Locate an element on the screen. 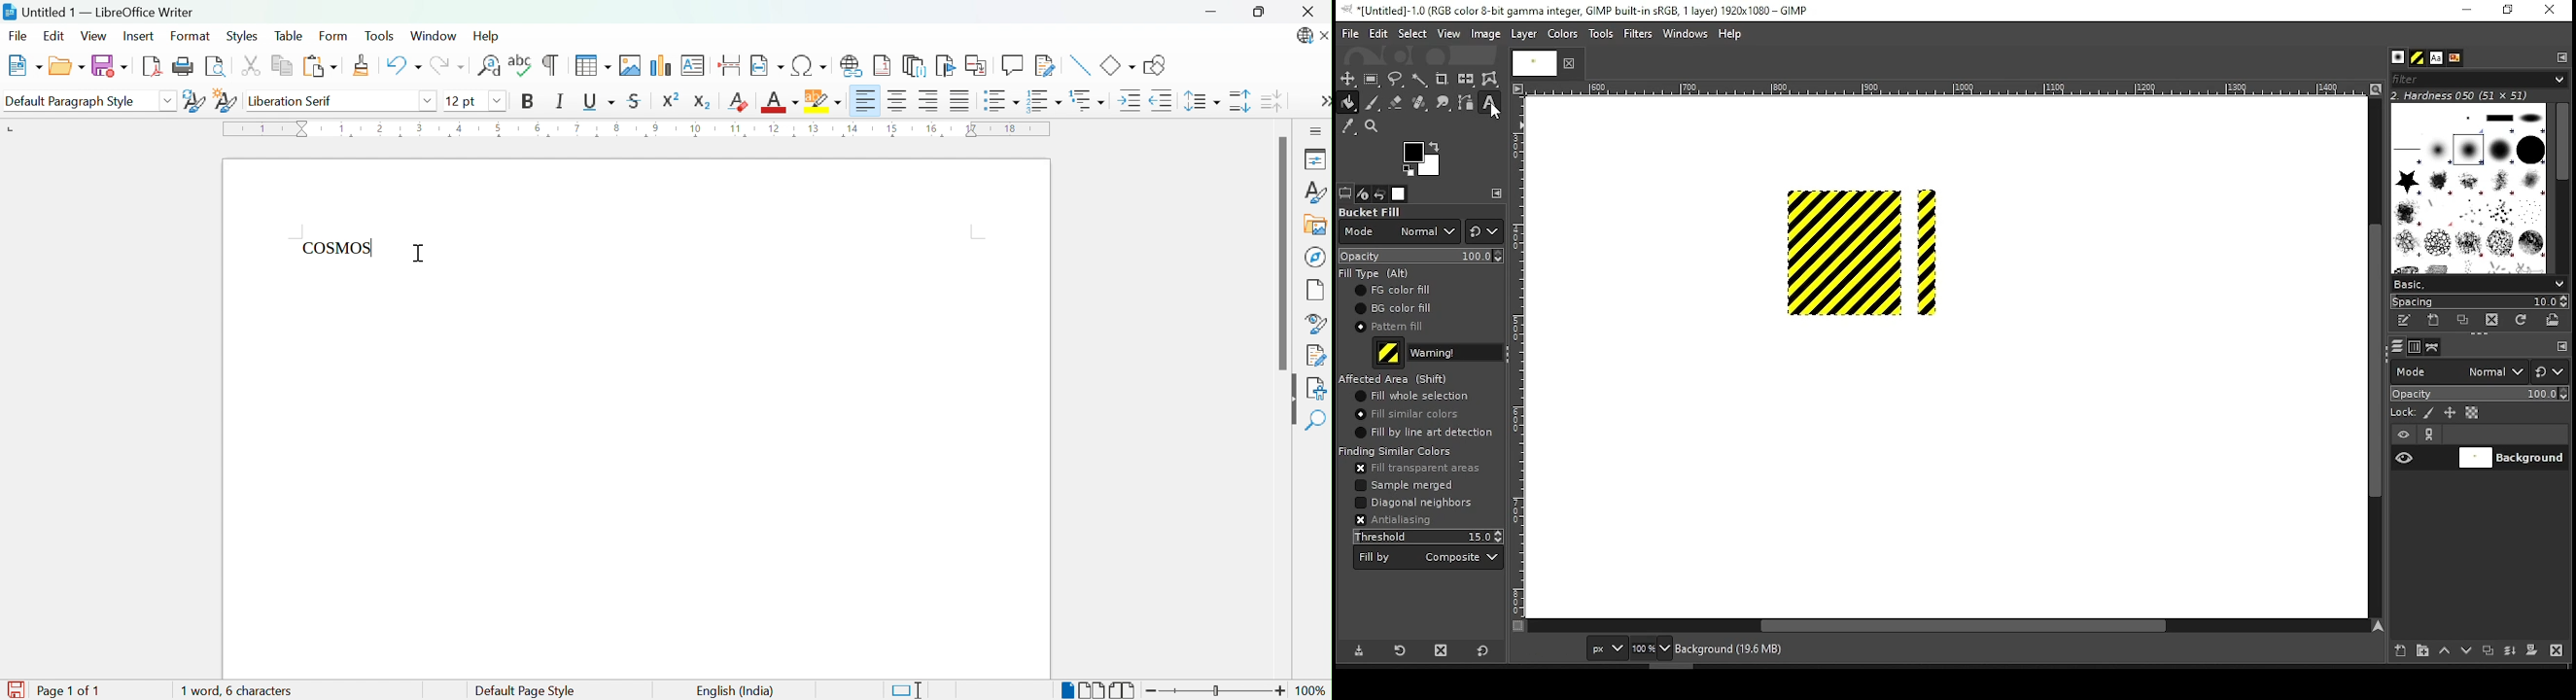 The width and height of the screenshot is (2576, 700). Drop down is located at coordinates (494, 100).